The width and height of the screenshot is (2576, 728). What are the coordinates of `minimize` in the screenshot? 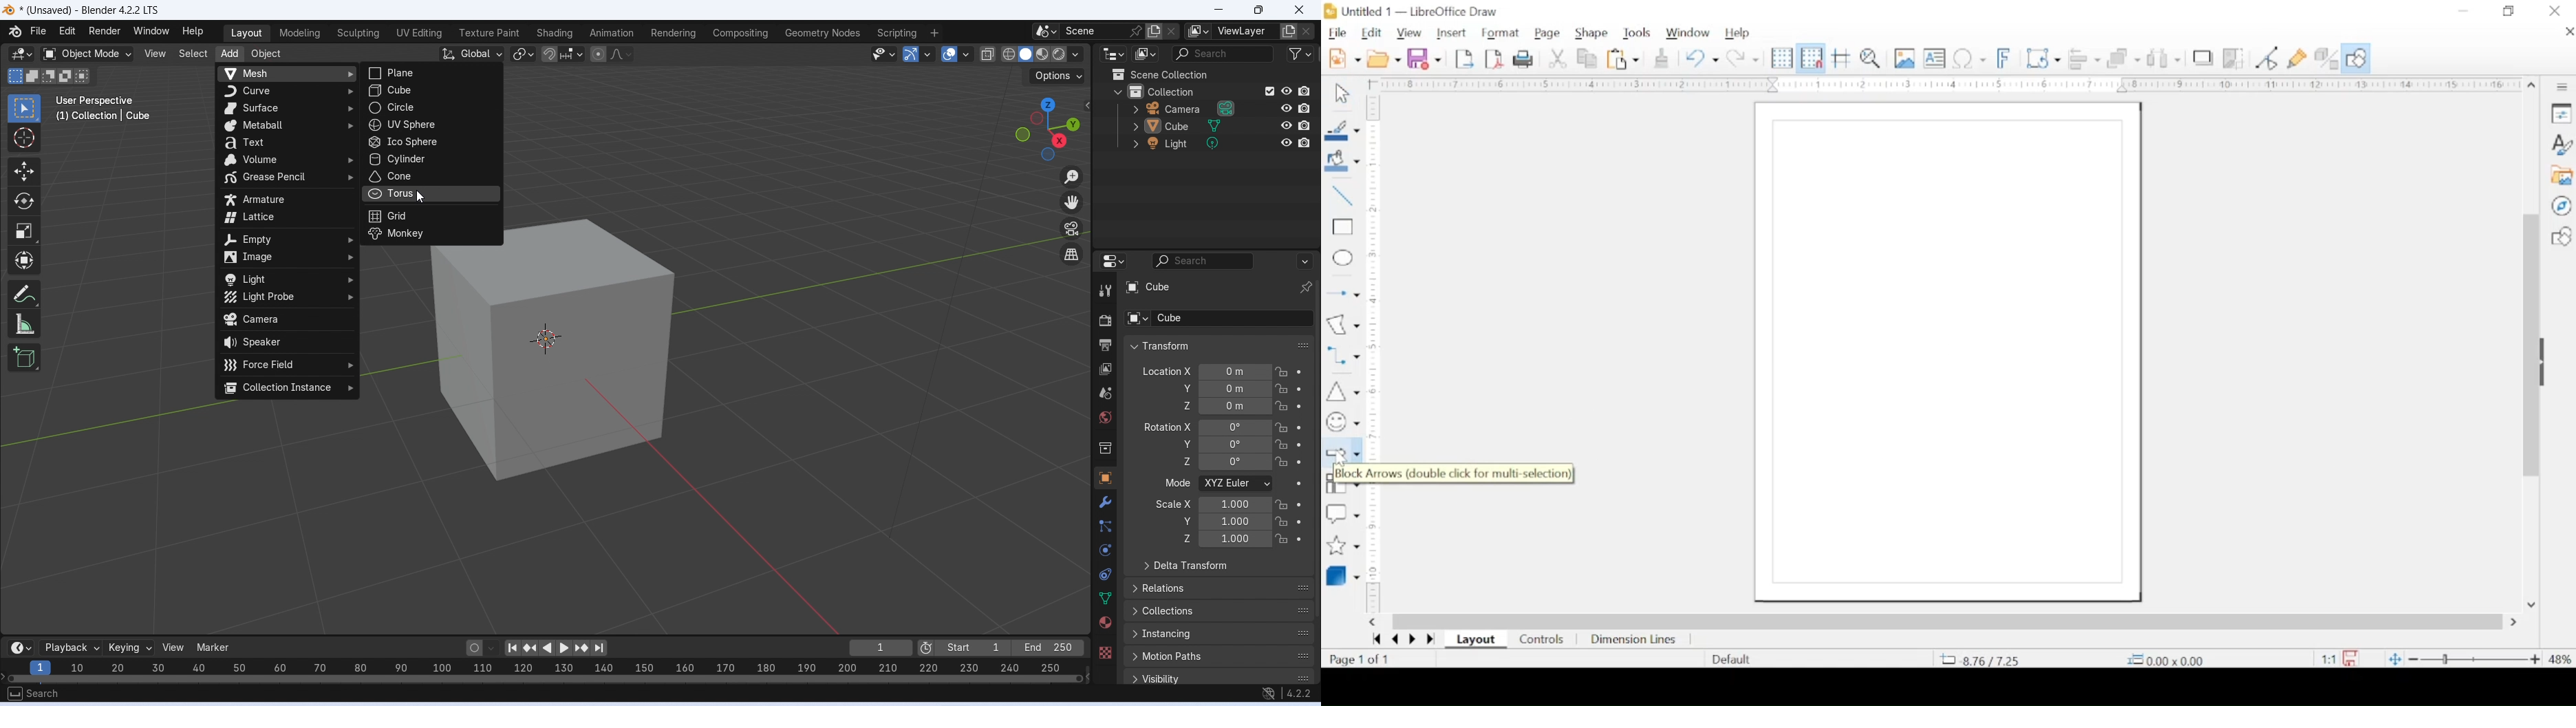 It's located at (2464, 11).